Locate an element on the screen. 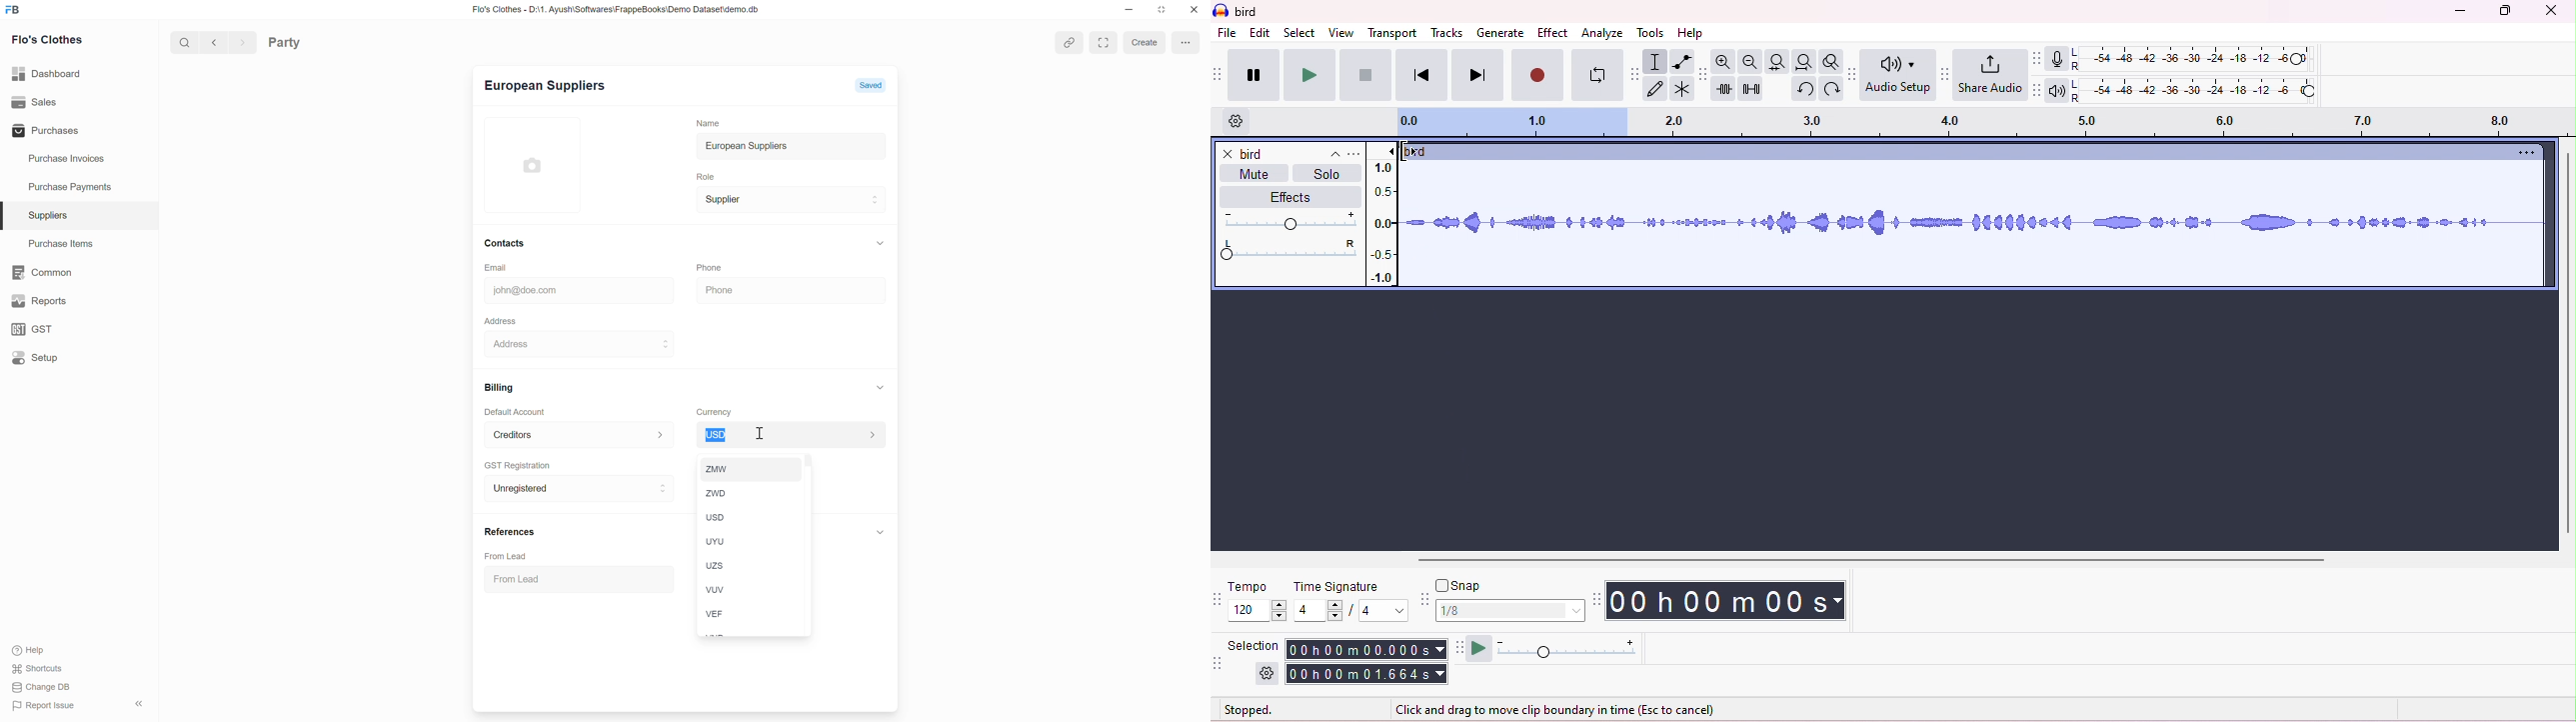 Image resolution: width=2576 pixels, height=728 pixels. tools tool bar is located at coordinates (1632, 73).